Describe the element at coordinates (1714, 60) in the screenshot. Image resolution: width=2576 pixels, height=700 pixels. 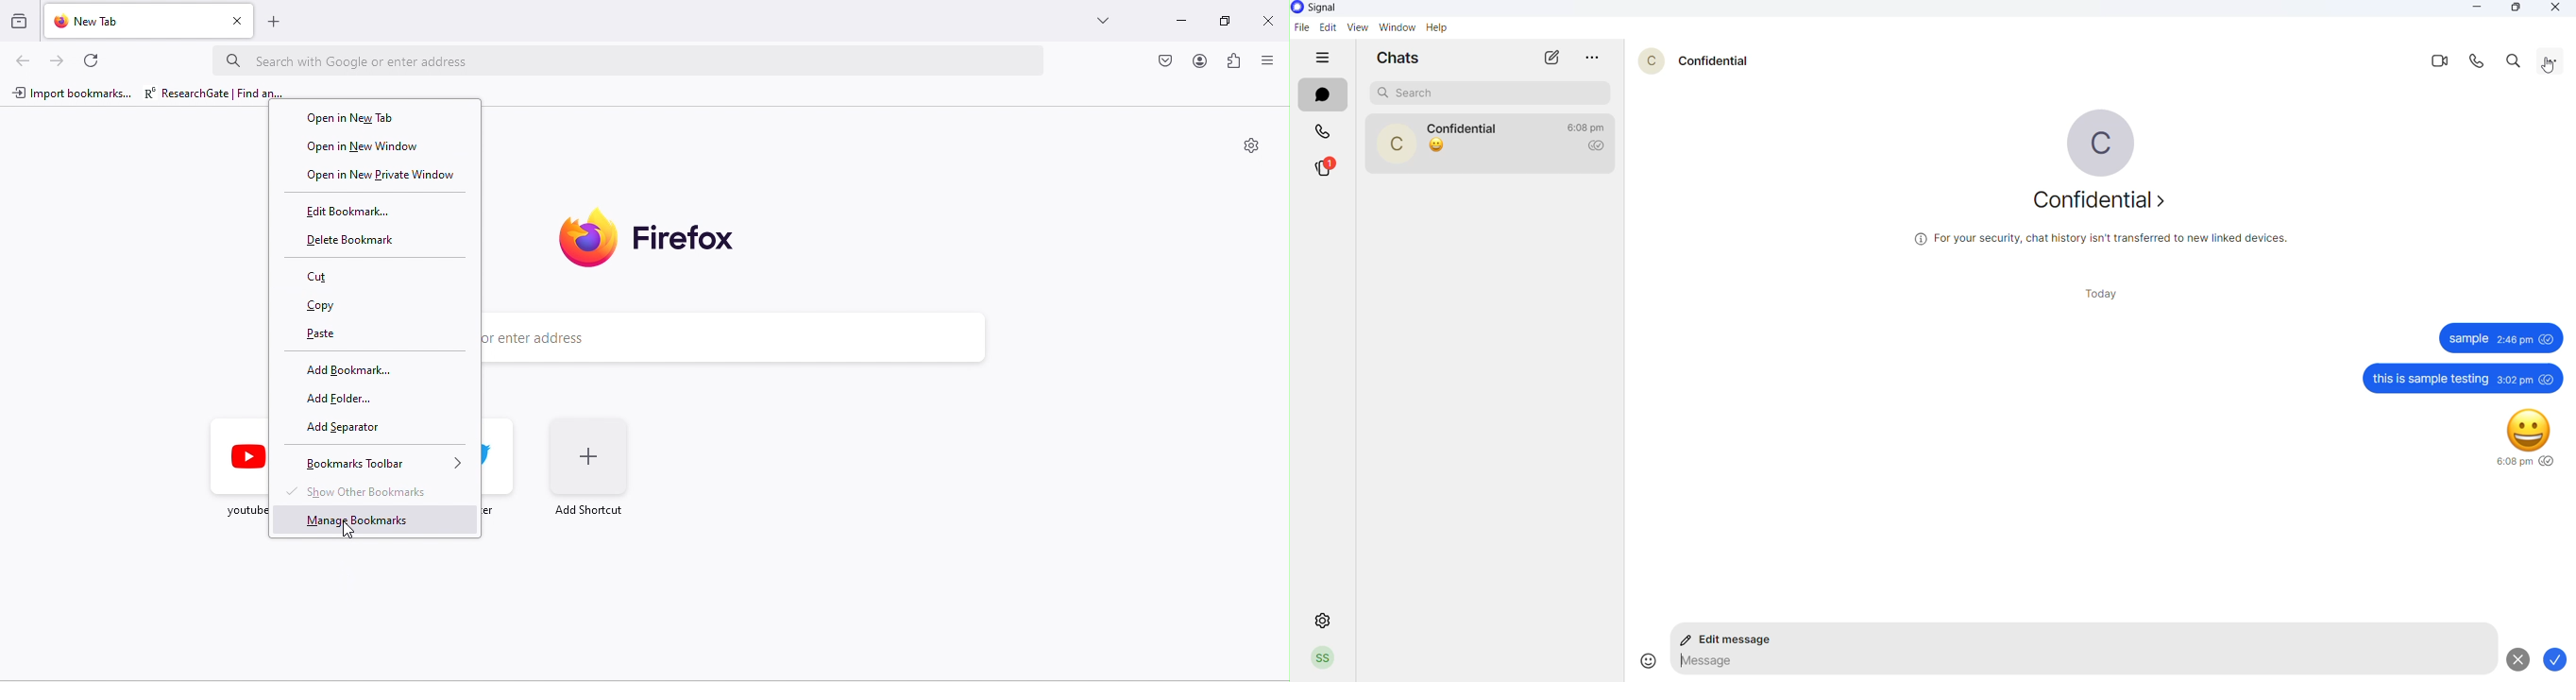
I see `contact name` at that location.